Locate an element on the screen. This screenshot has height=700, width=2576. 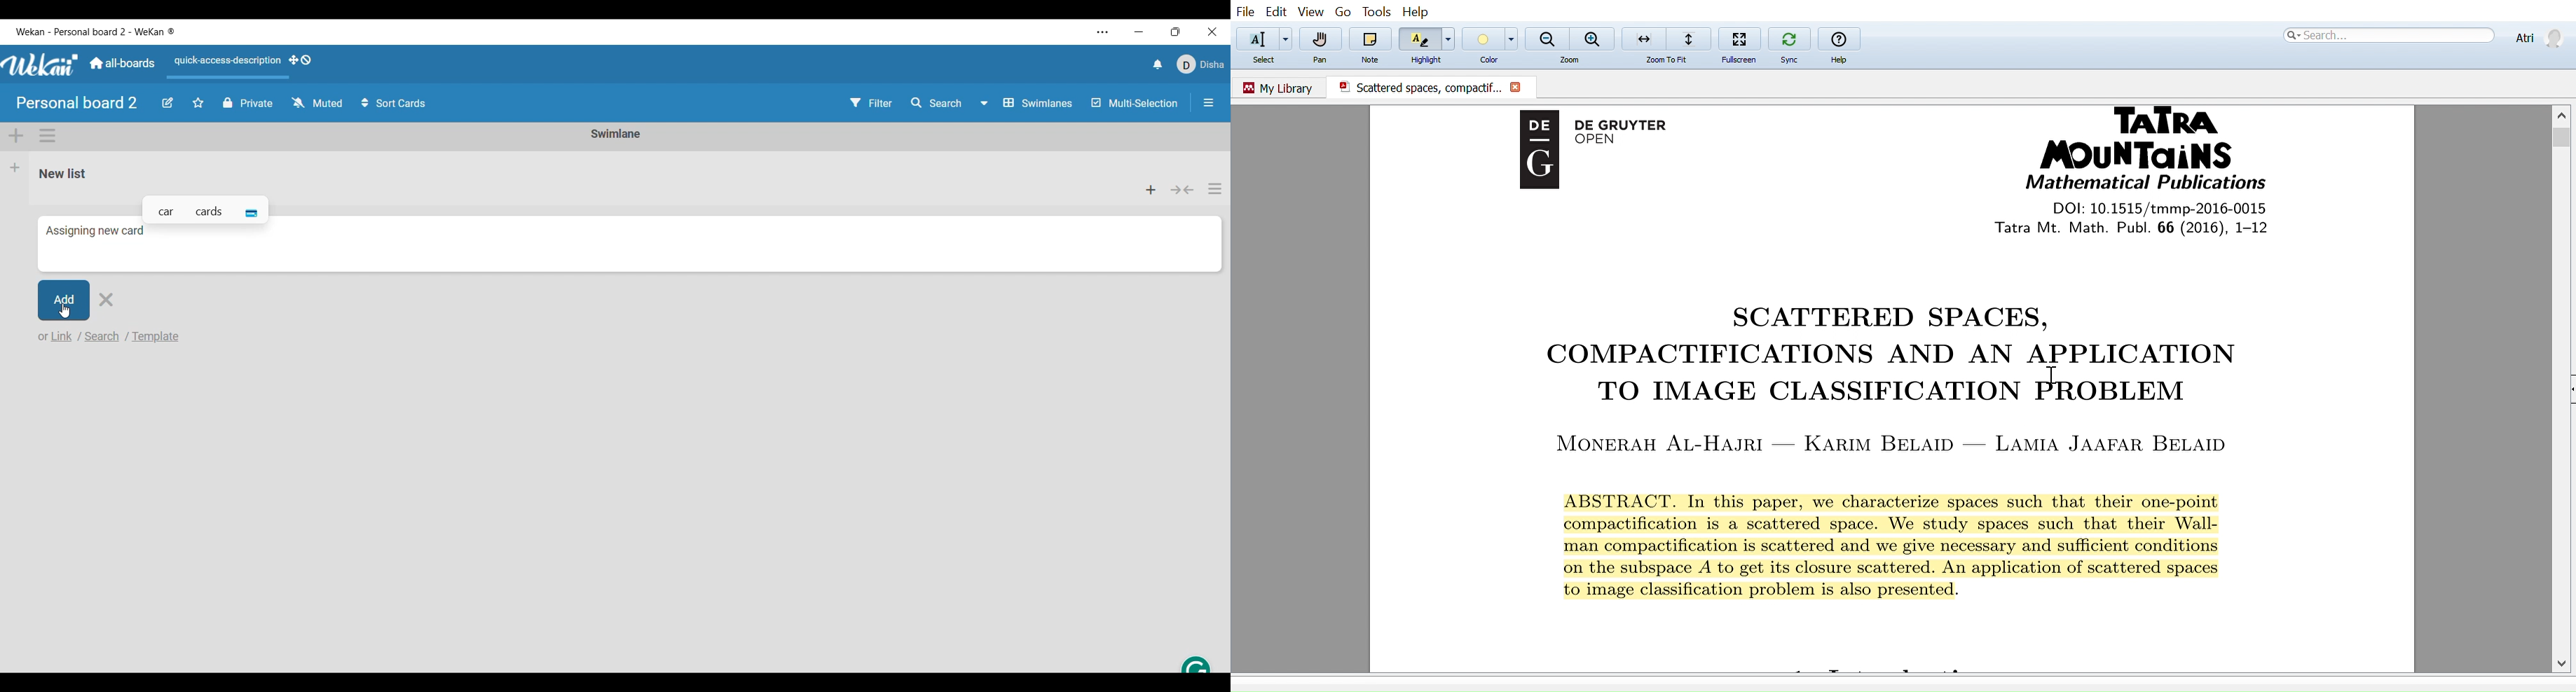
Pan is located at coordinates (1322, 39).